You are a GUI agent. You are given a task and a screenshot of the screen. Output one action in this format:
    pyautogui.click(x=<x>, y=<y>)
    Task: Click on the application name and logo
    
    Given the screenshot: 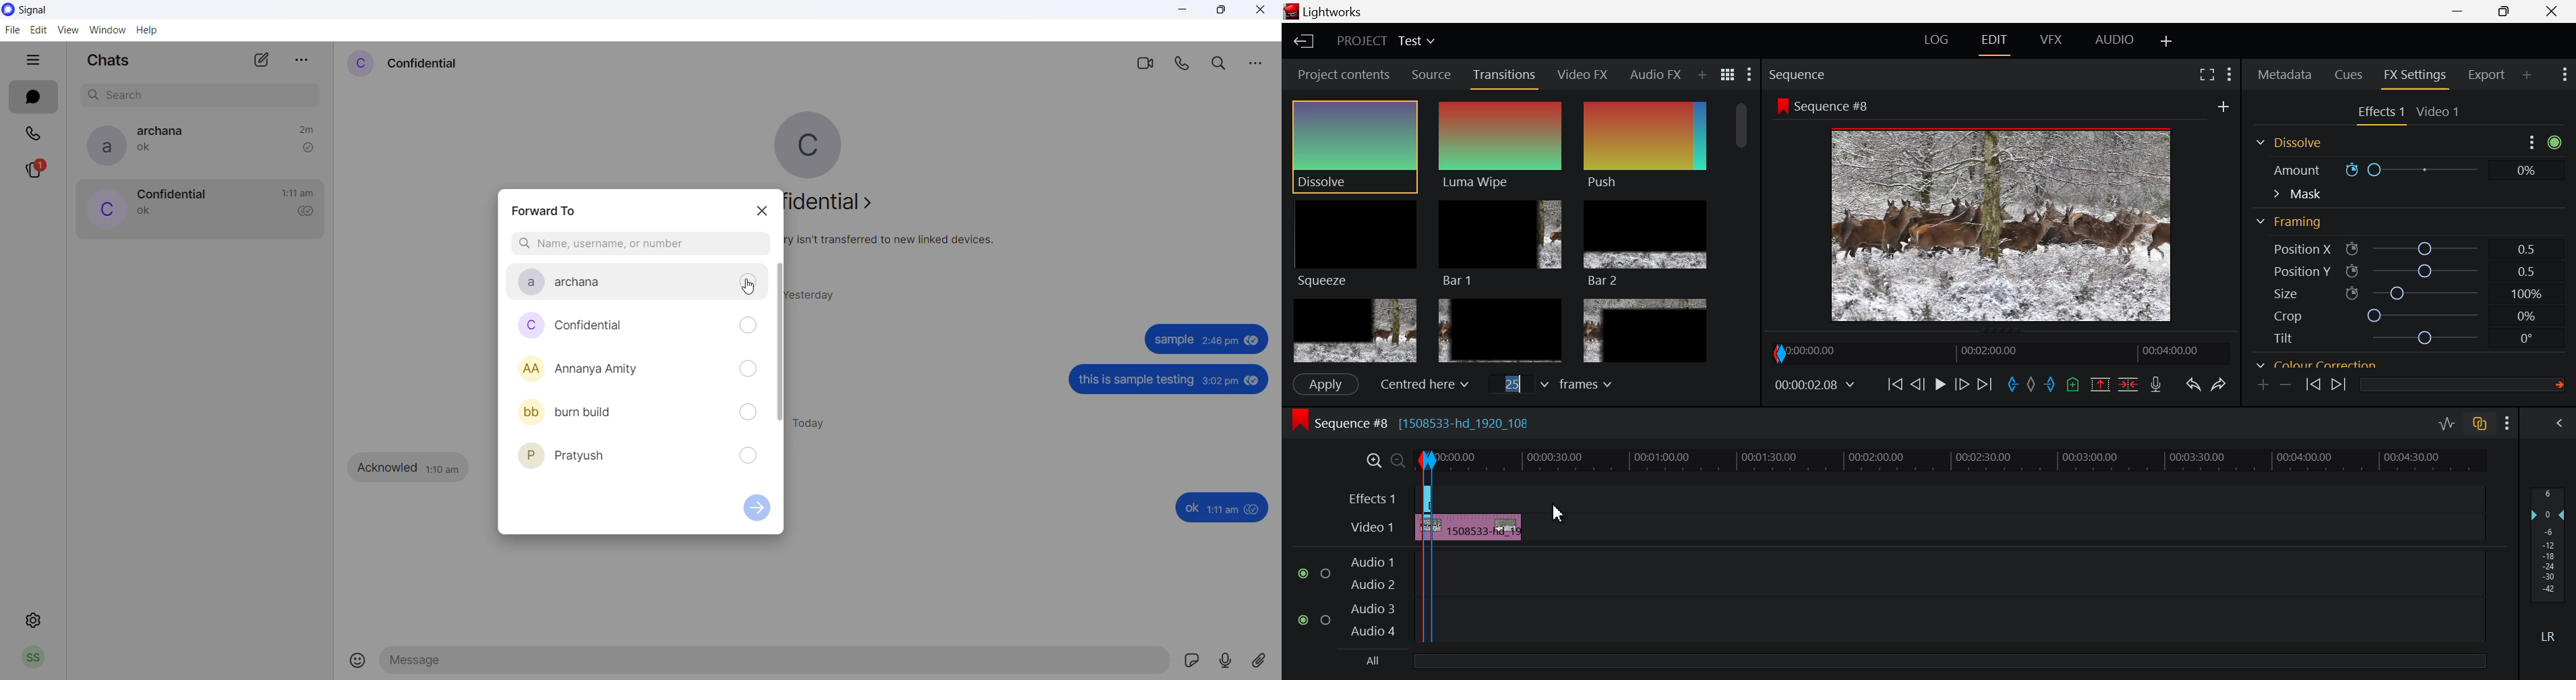 What is the action you would take?
    pyautogui.click(x=45, y=9)
    